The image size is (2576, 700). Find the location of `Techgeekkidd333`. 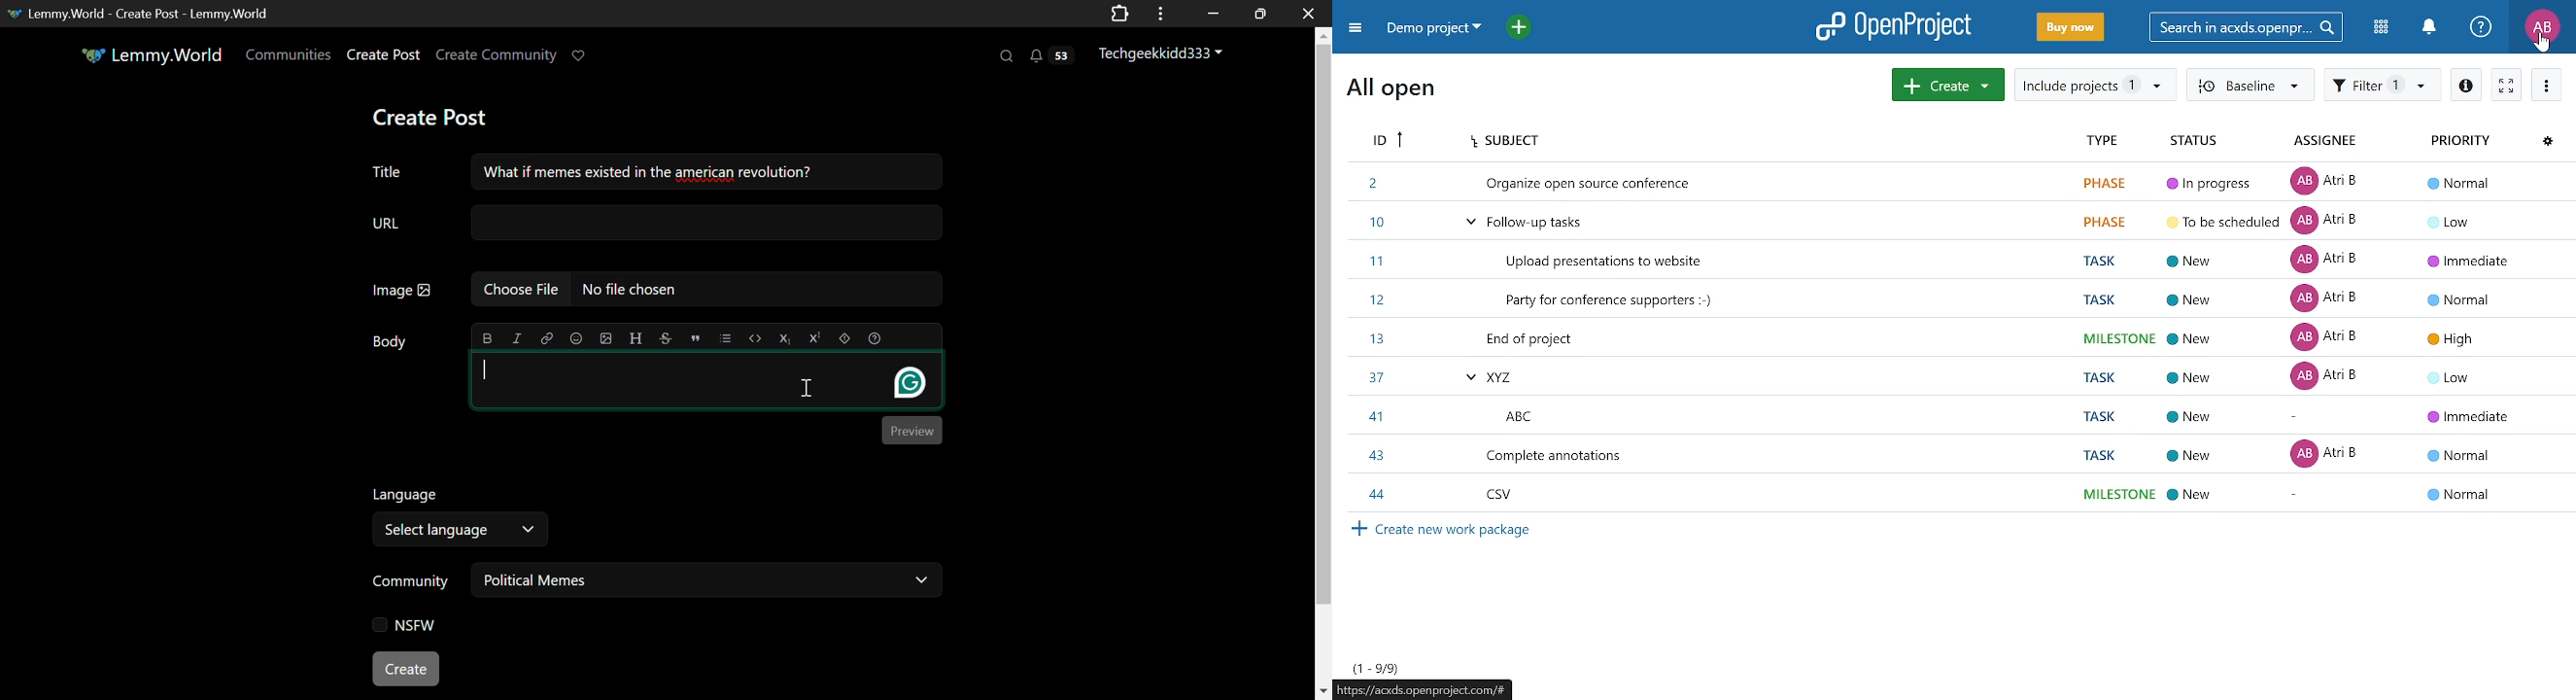

Techgeekkidd333 is located at coordinates (1161, 54).